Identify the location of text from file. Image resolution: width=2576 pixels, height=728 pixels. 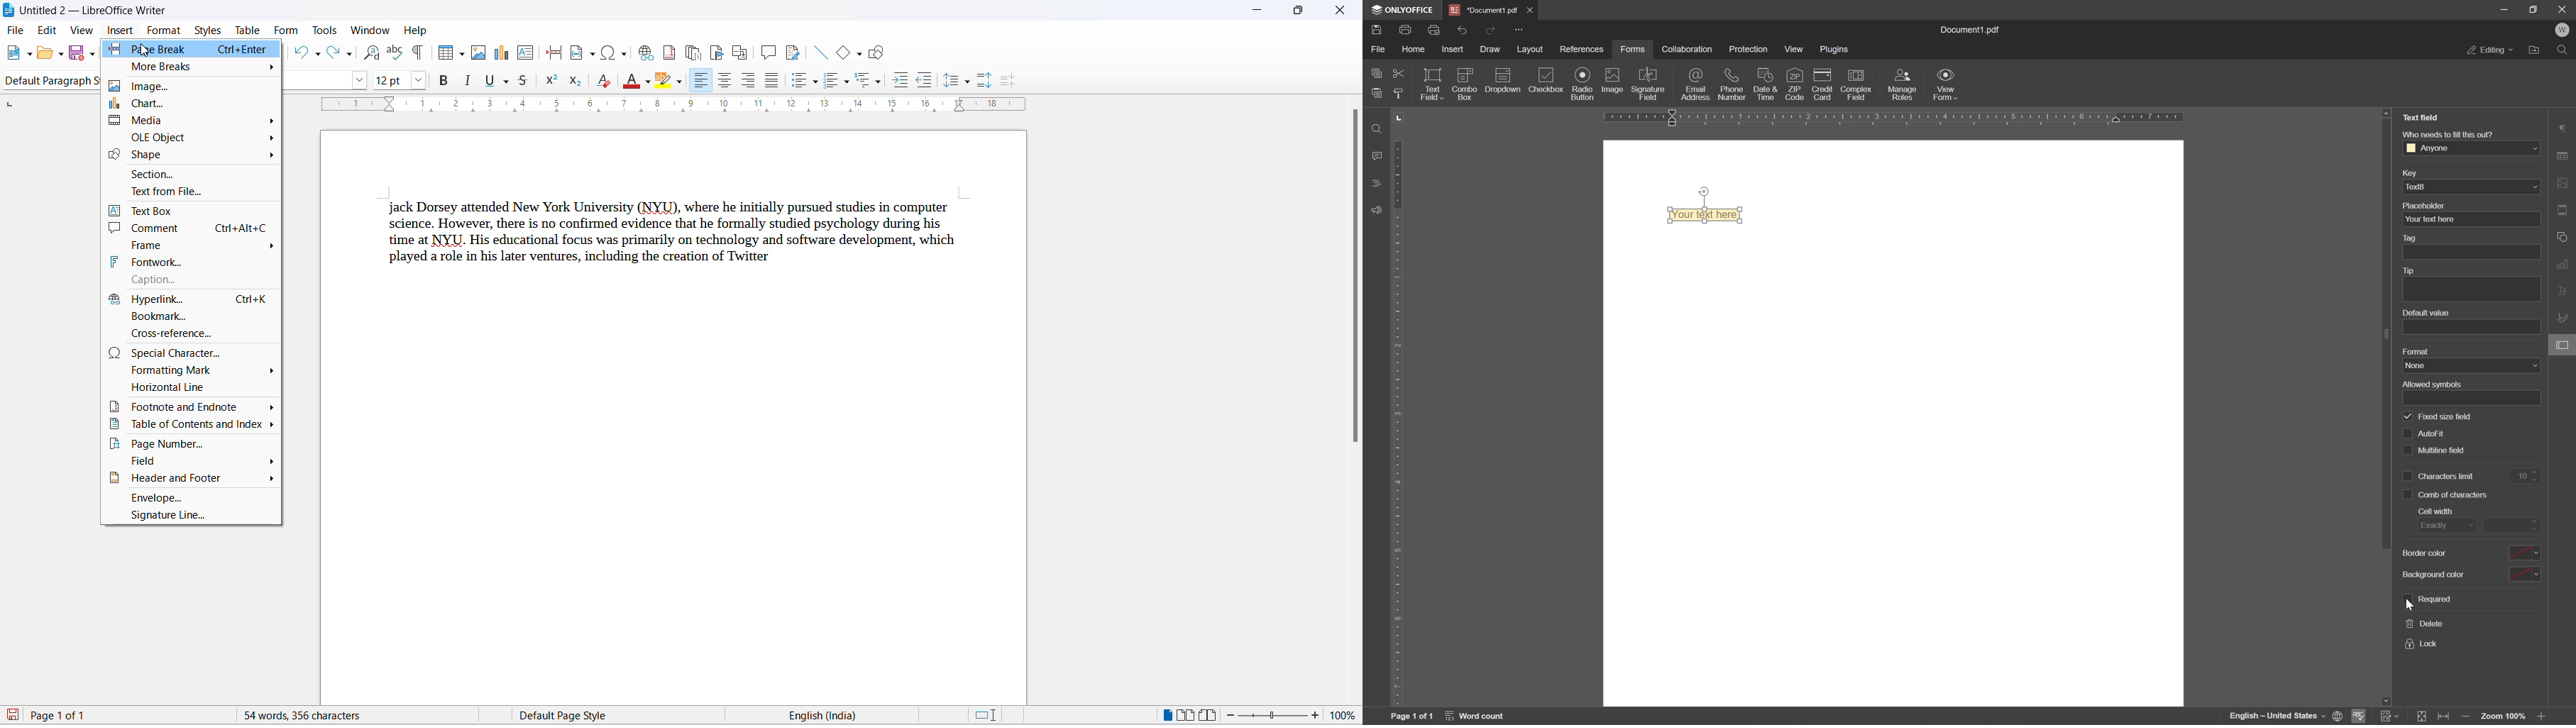
(192, 191).